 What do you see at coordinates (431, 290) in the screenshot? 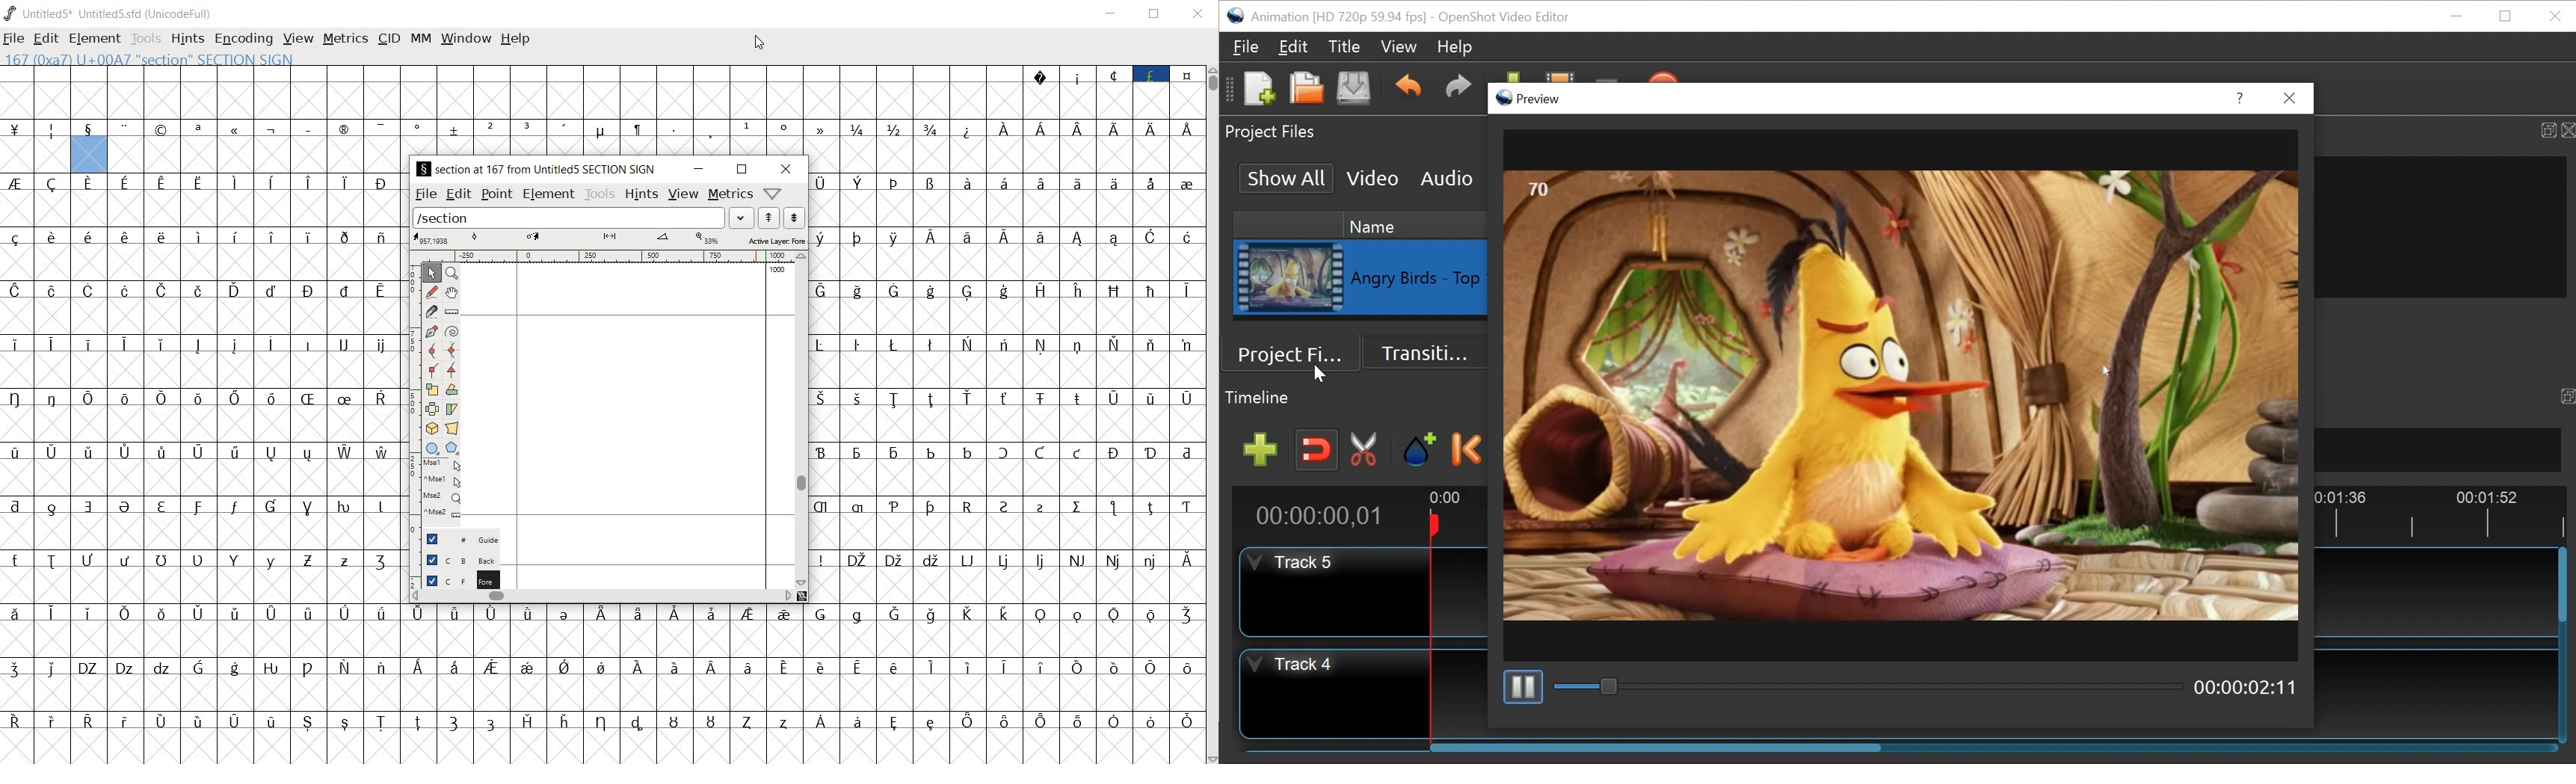
I see `draw a freehand curve` at bounding box center [431, 290].